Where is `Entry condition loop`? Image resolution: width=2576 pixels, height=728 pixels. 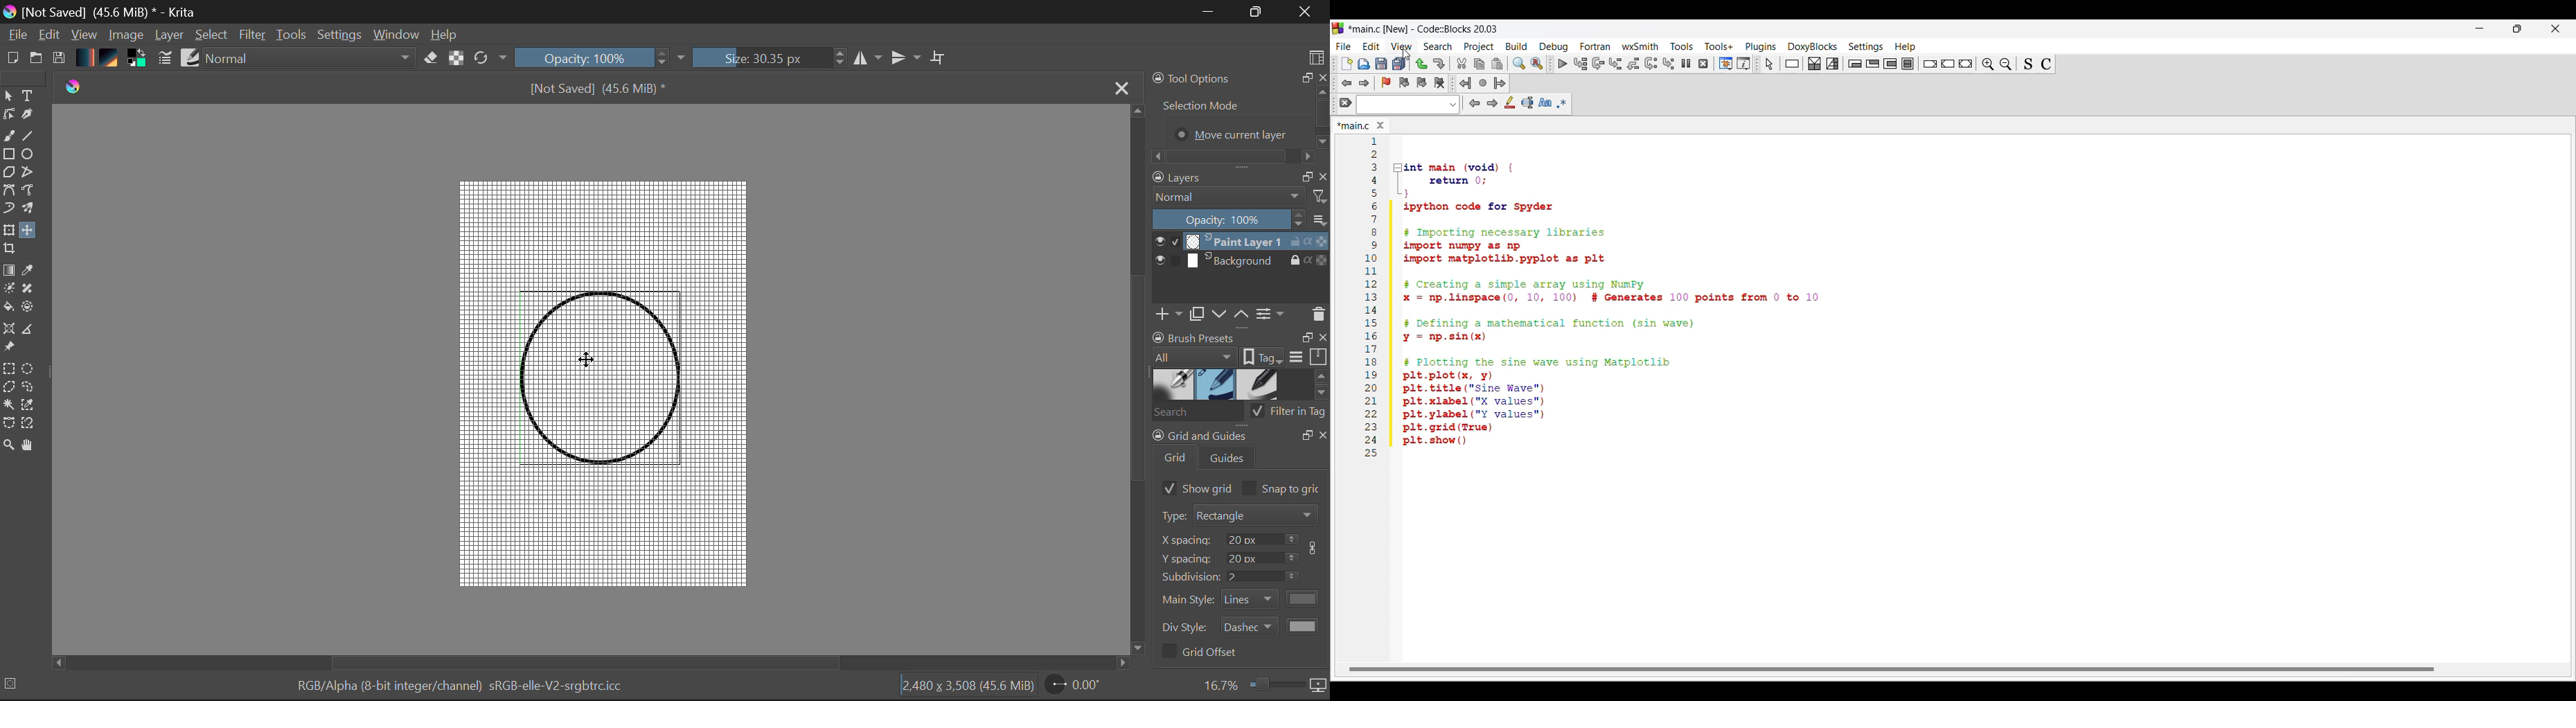 Entry condition loop is located at coordinates (1855, 64).